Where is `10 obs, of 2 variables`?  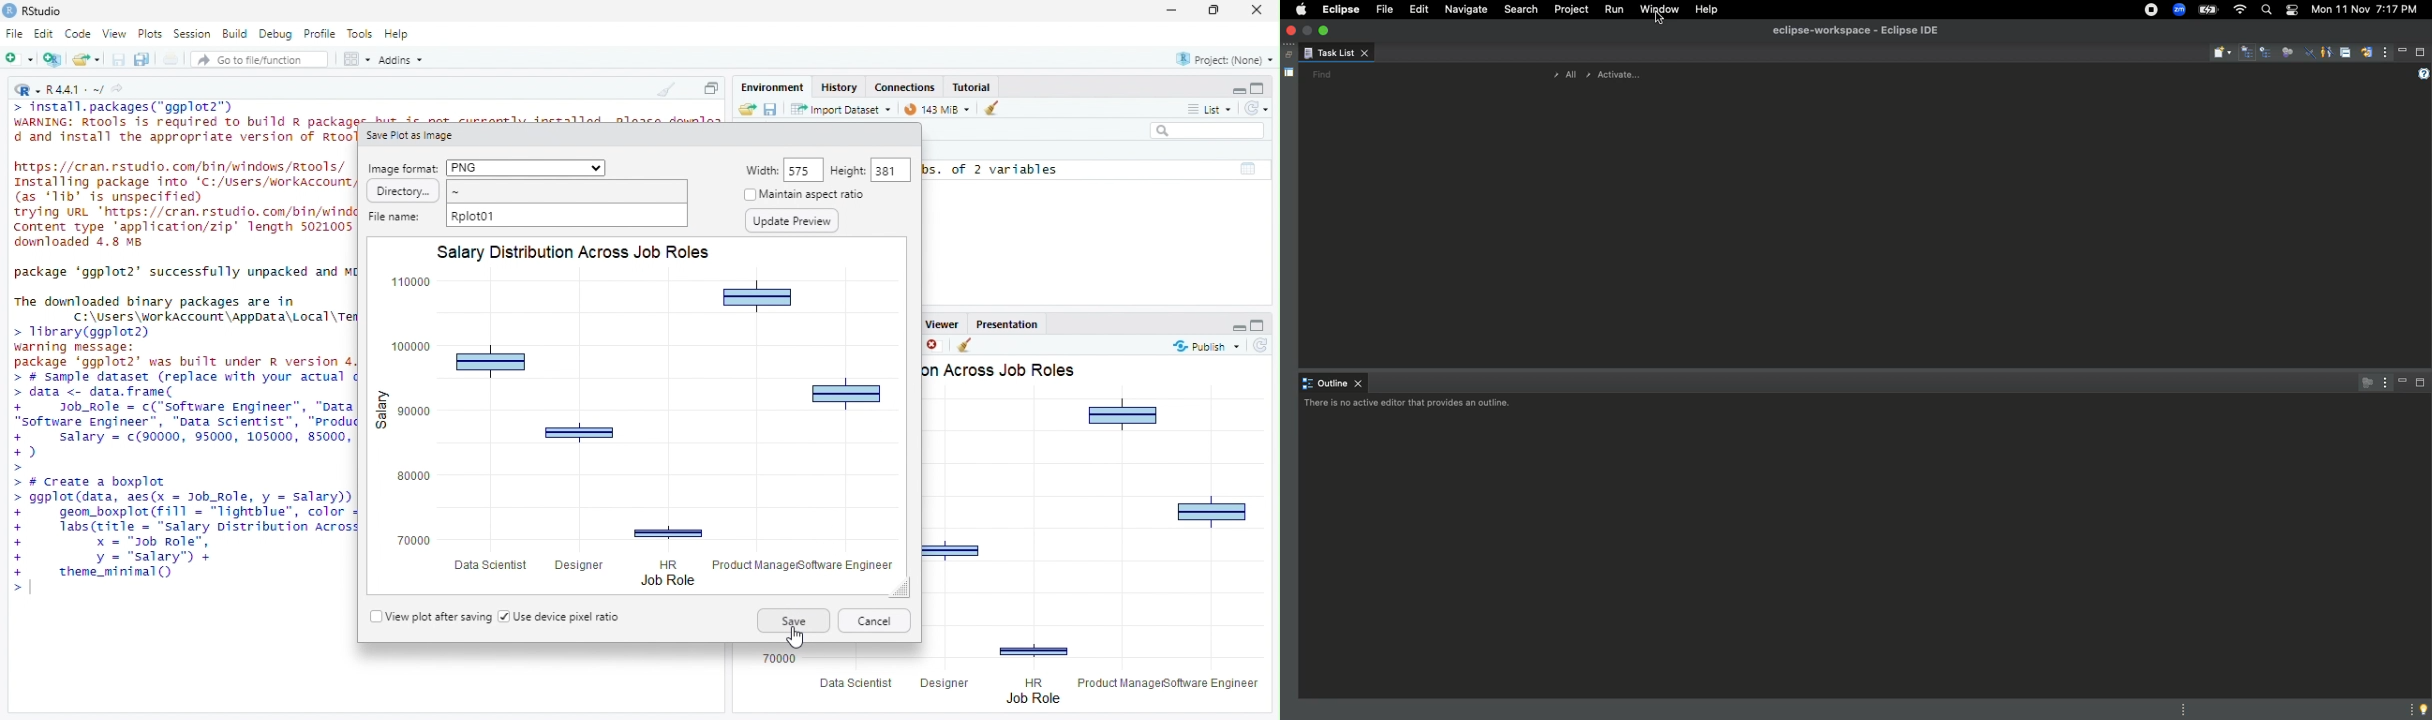
10 obs, of 2 variables is located at coordinates (1095, 169).